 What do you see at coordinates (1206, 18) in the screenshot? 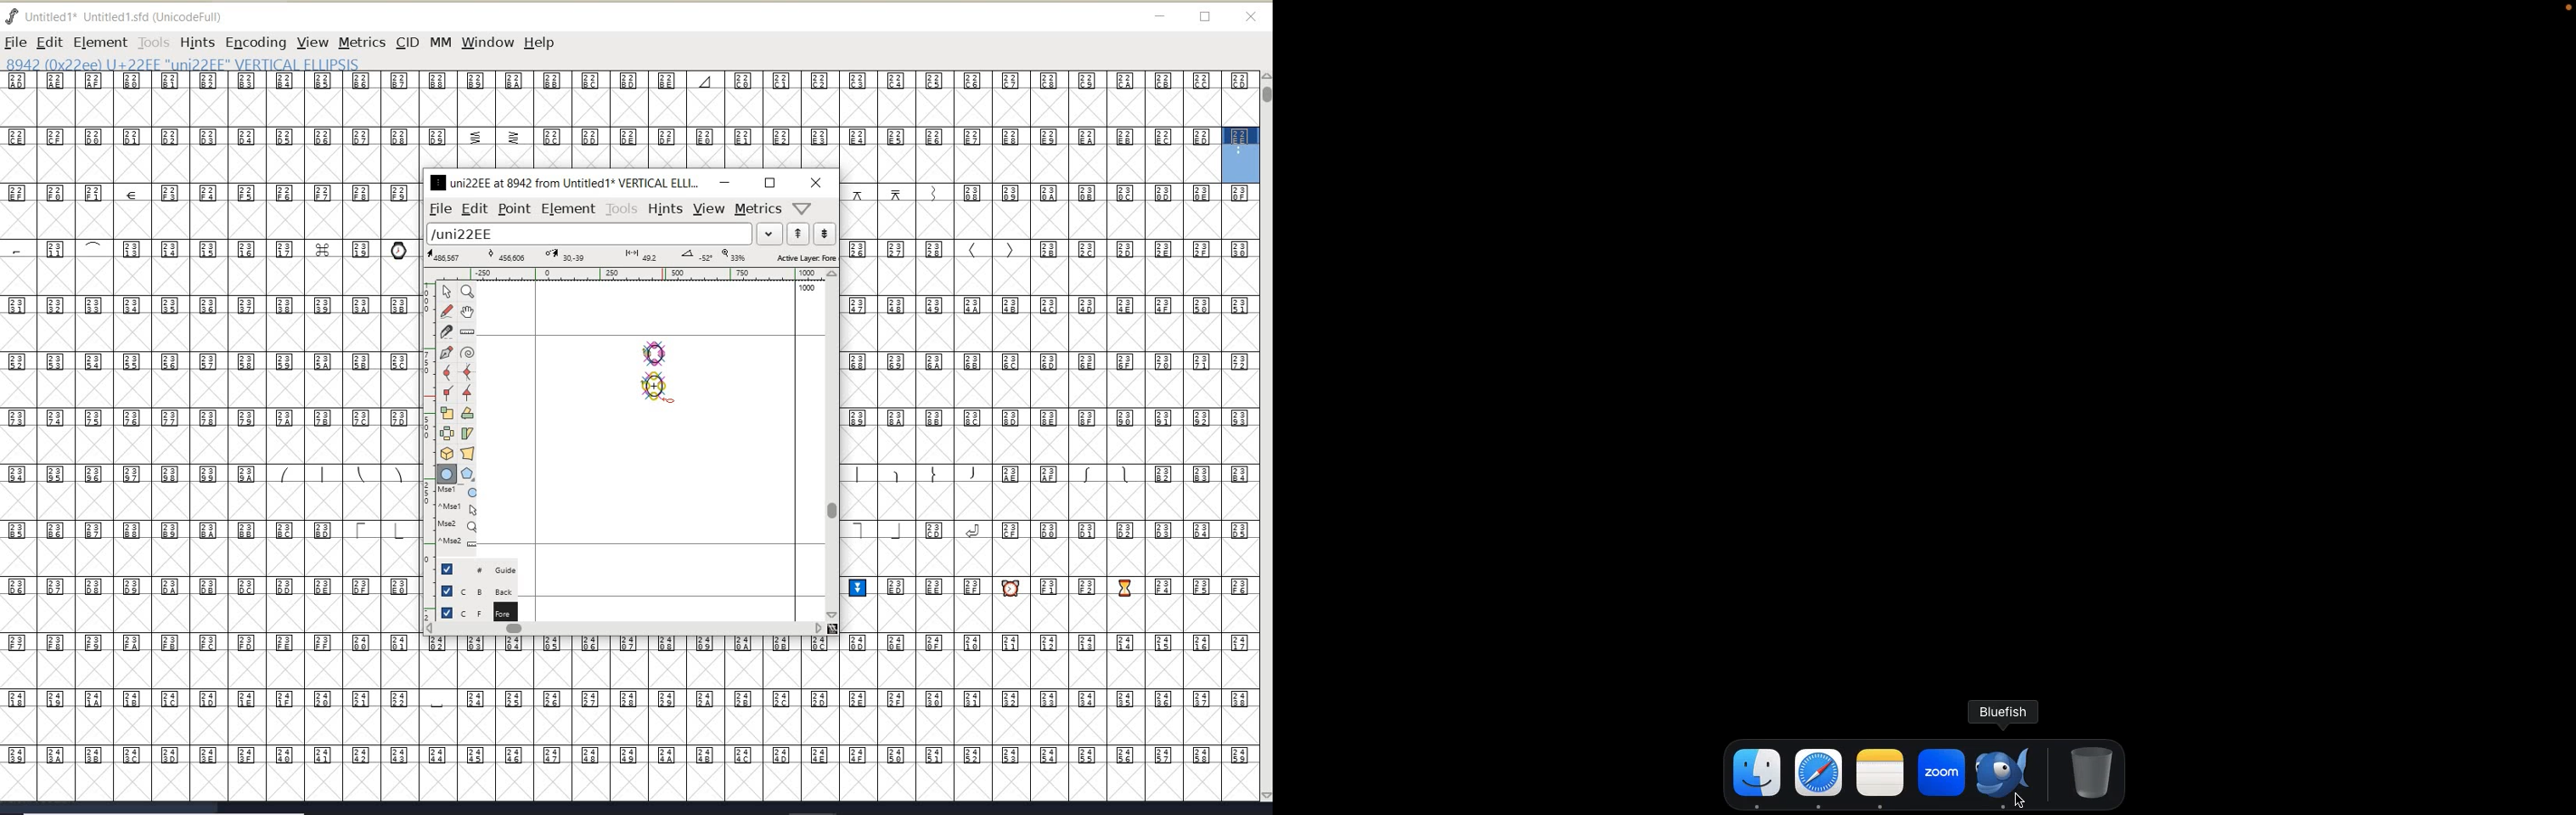
I see `restore` at bounding box center [1206, 18].